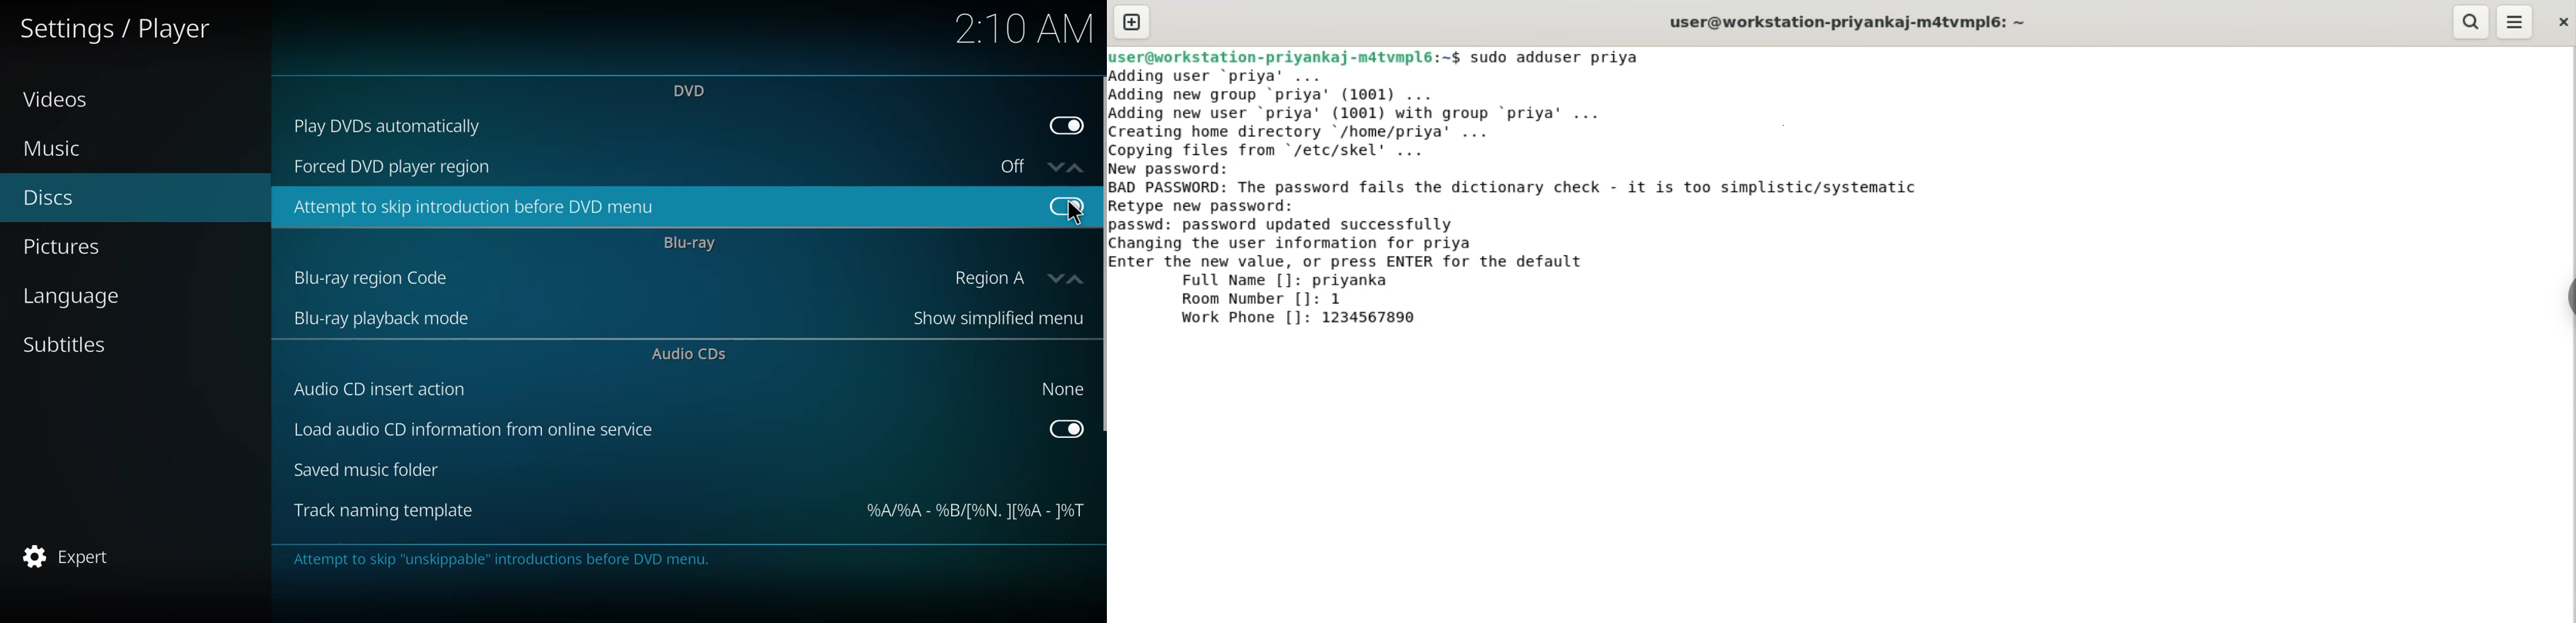 The width and height of the screenshot is (2576, 644). Describe the element at coordinates (975, 510) in the screenshot. I see `template` at that location.